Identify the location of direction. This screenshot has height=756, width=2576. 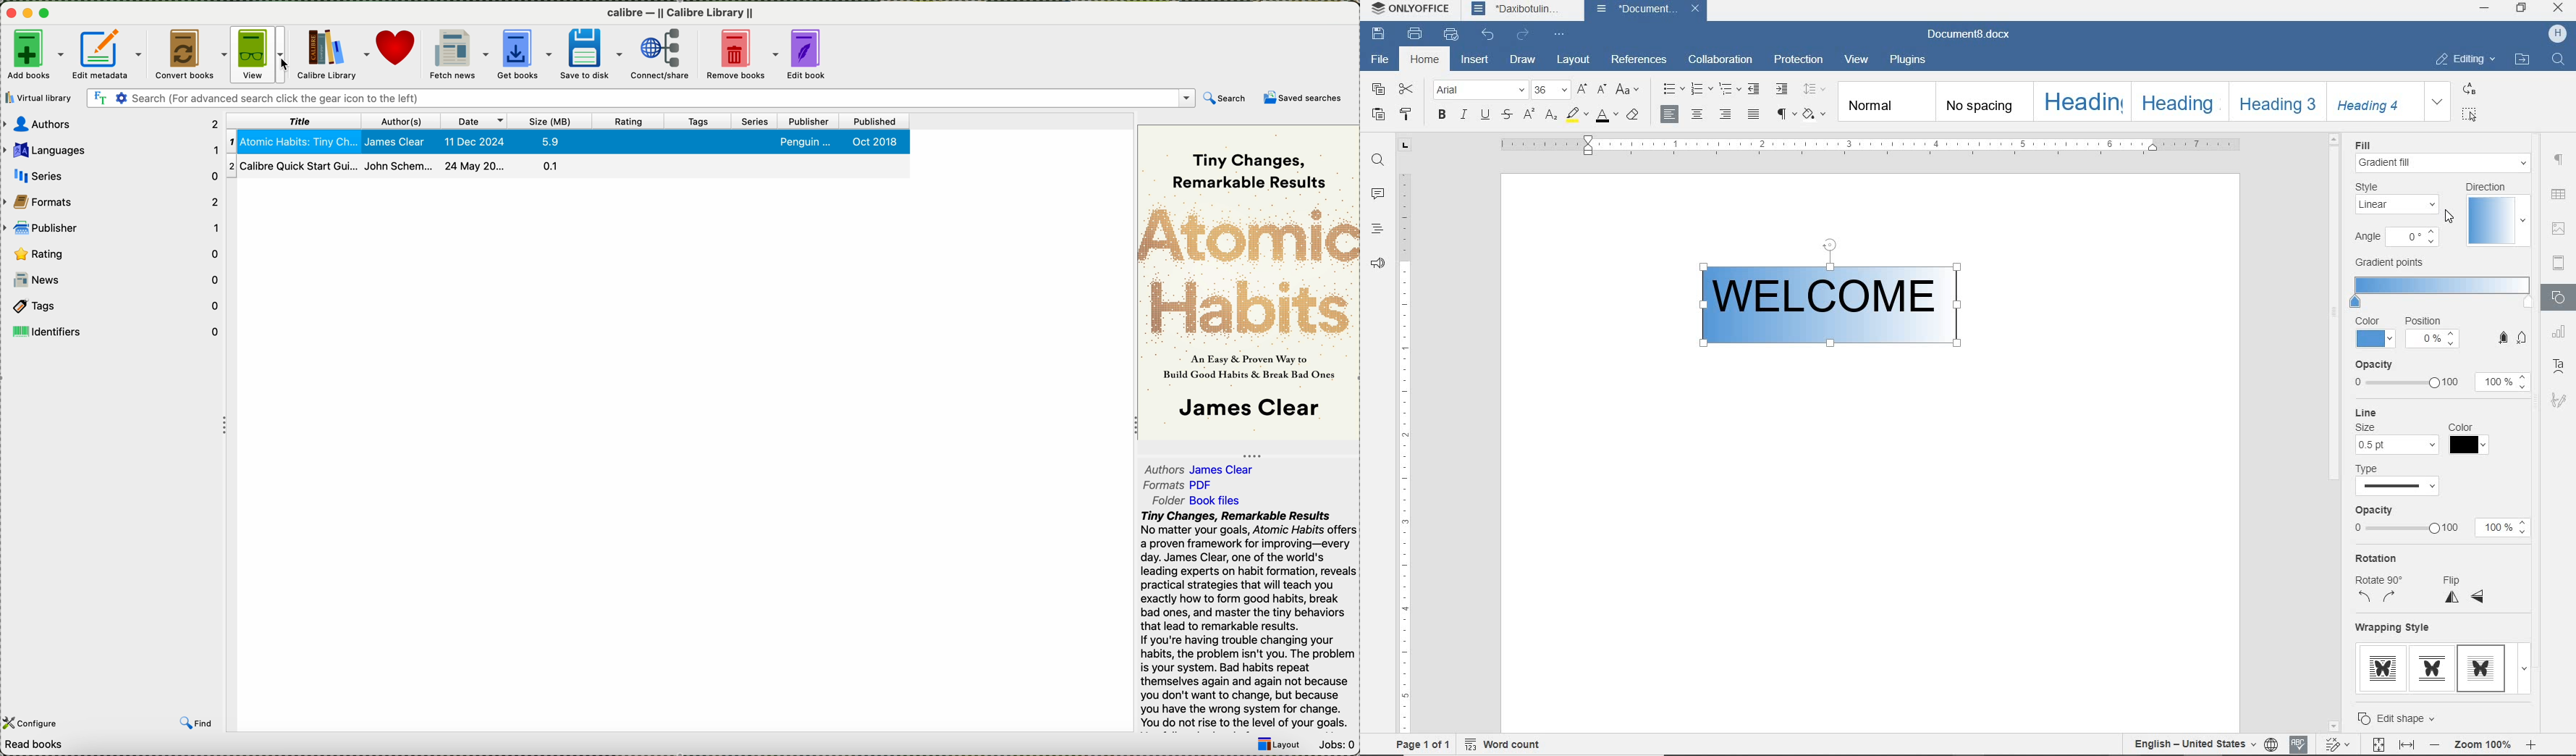
(2496, 220).